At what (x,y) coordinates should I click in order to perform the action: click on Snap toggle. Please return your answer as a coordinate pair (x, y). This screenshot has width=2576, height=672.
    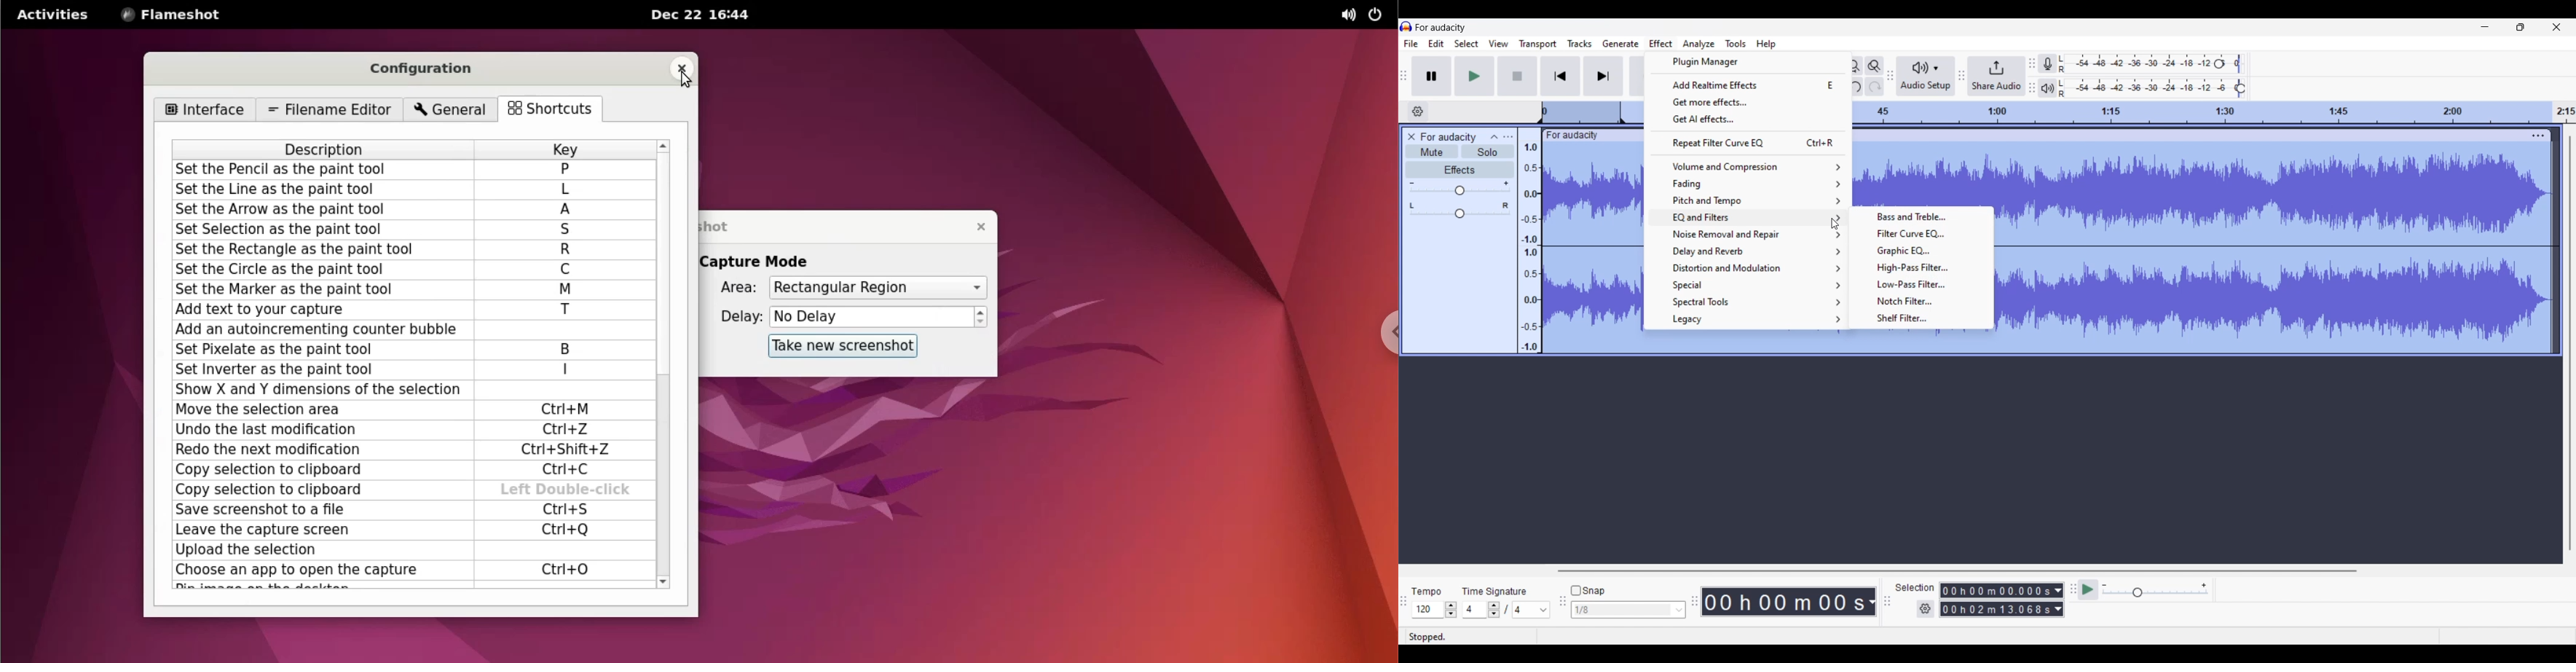
    Looking at the image, I should click on (1588, 591).